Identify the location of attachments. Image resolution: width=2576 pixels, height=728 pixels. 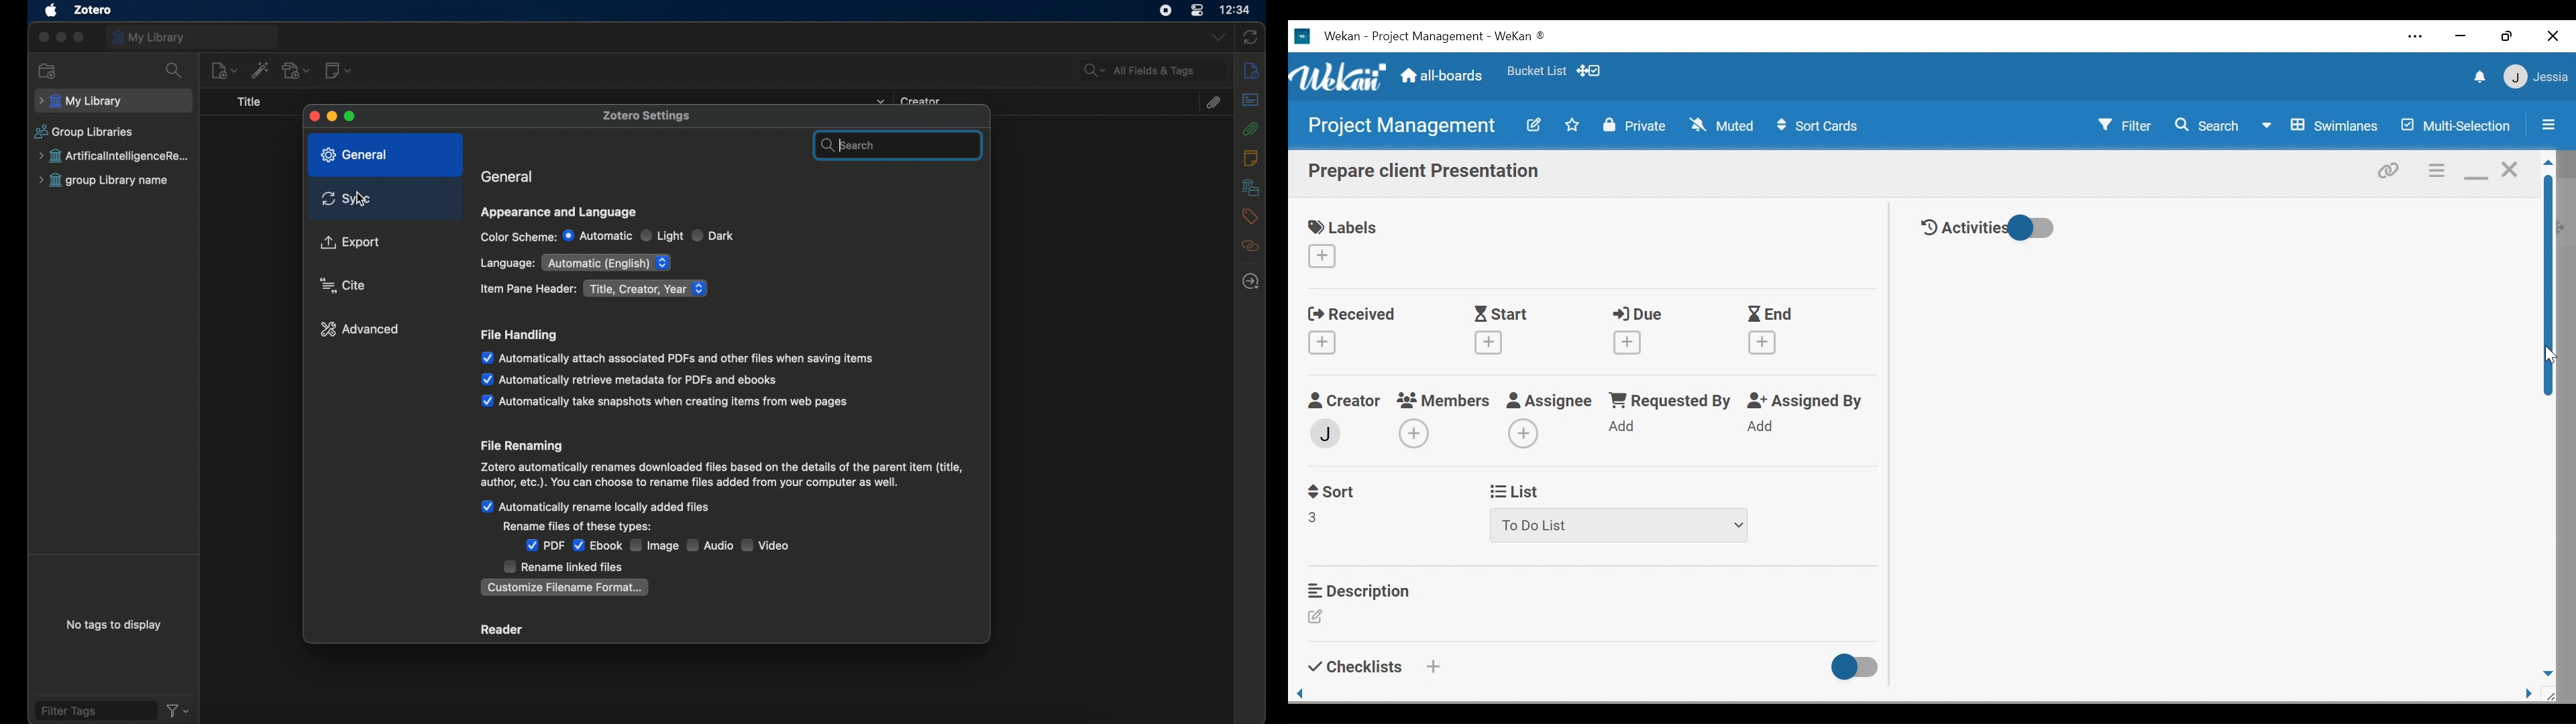
(1215, 103).